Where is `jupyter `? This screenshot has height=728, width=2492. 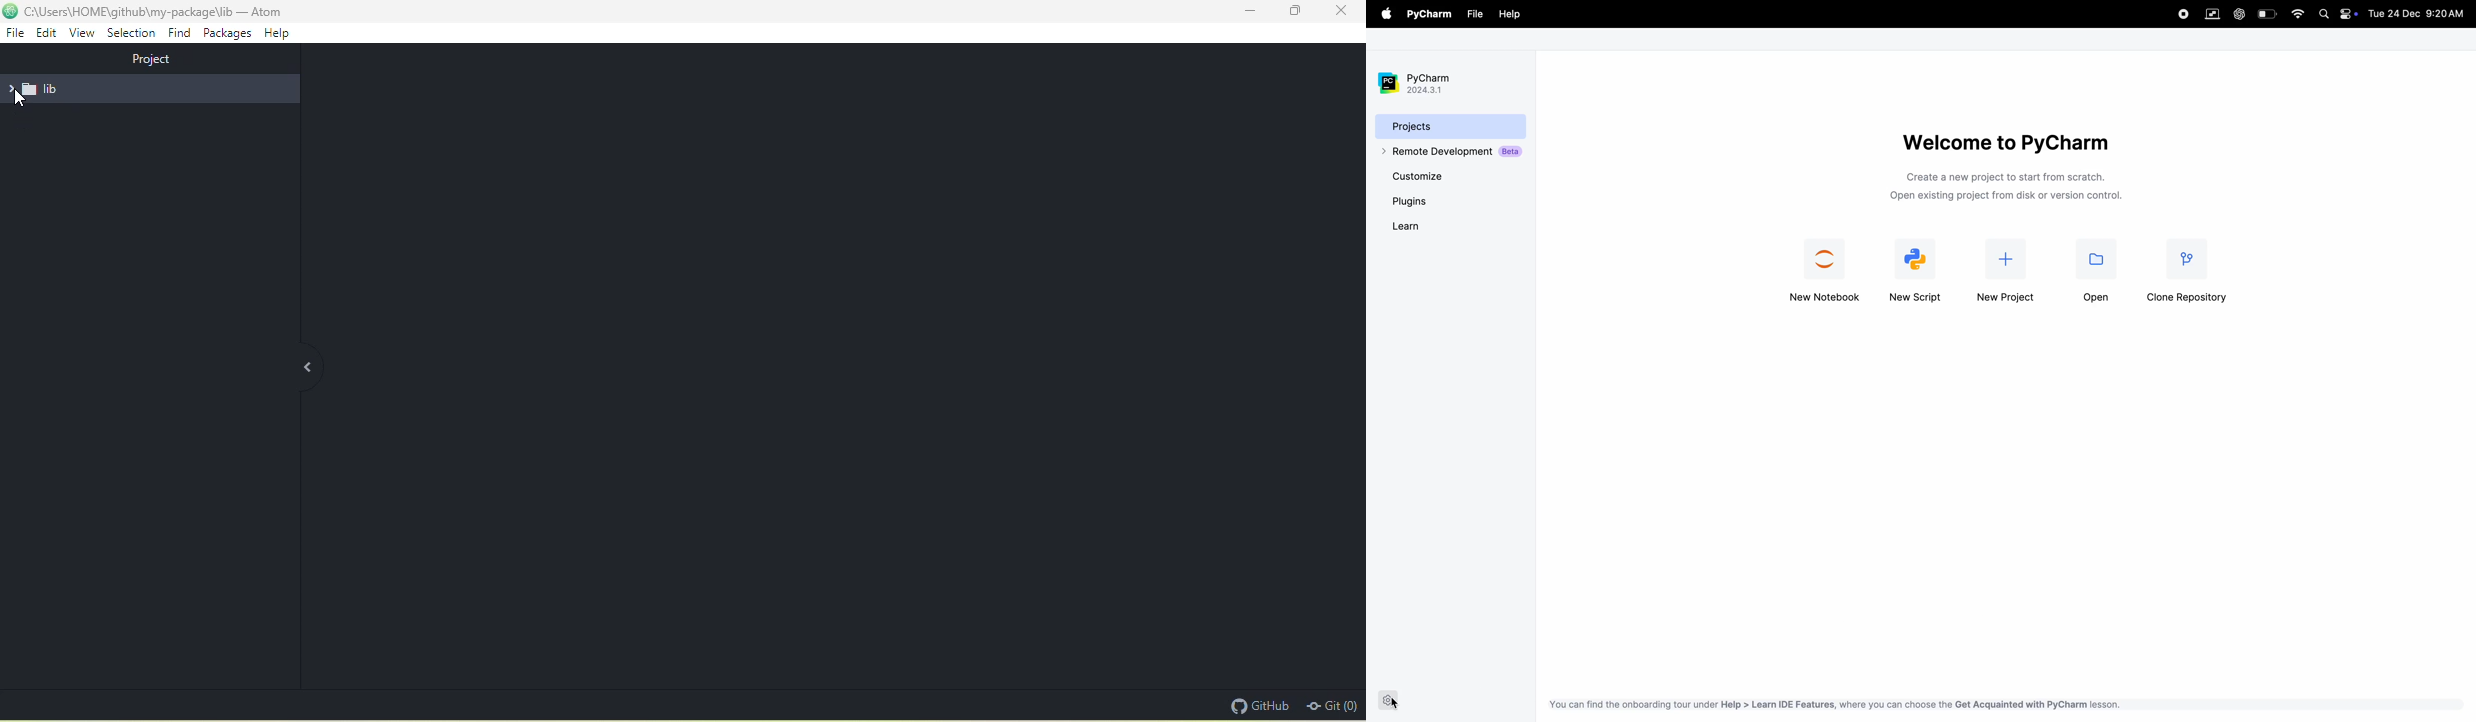
jupyter  is located at coordinates (1826, 272).